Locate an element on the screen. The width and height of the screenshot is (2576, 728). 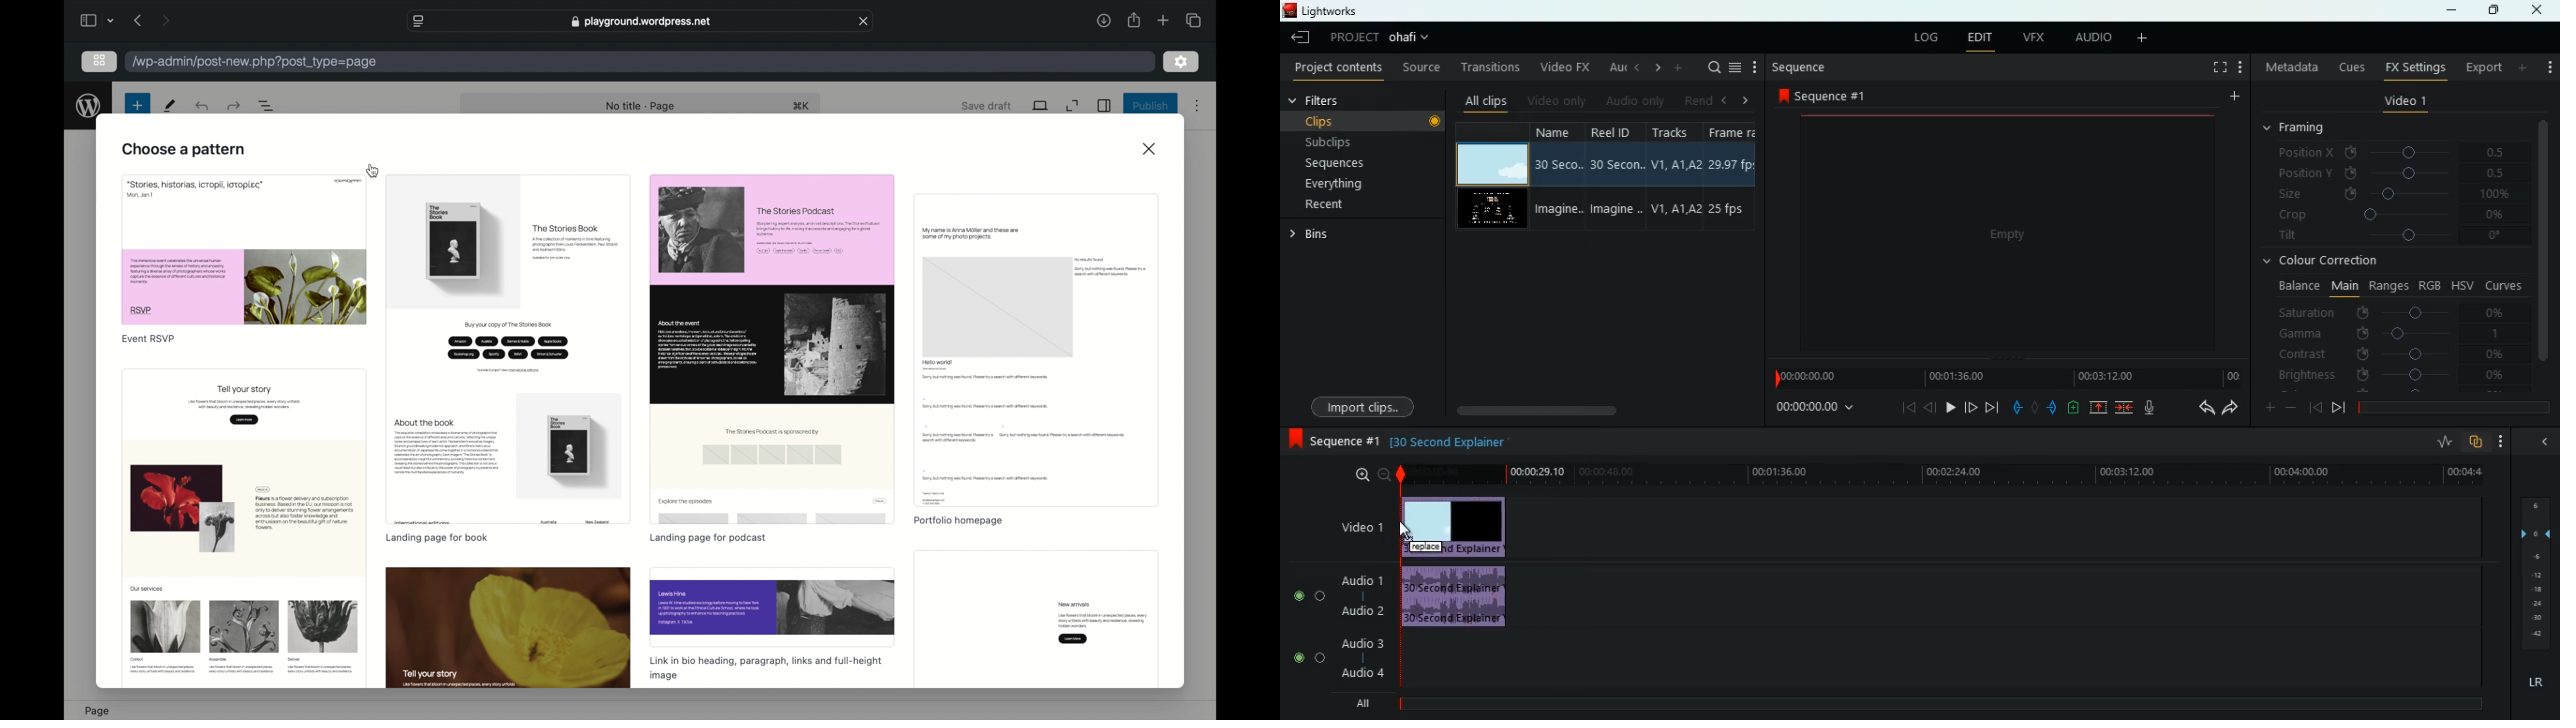
website settings is located at coordinates (417, 21).